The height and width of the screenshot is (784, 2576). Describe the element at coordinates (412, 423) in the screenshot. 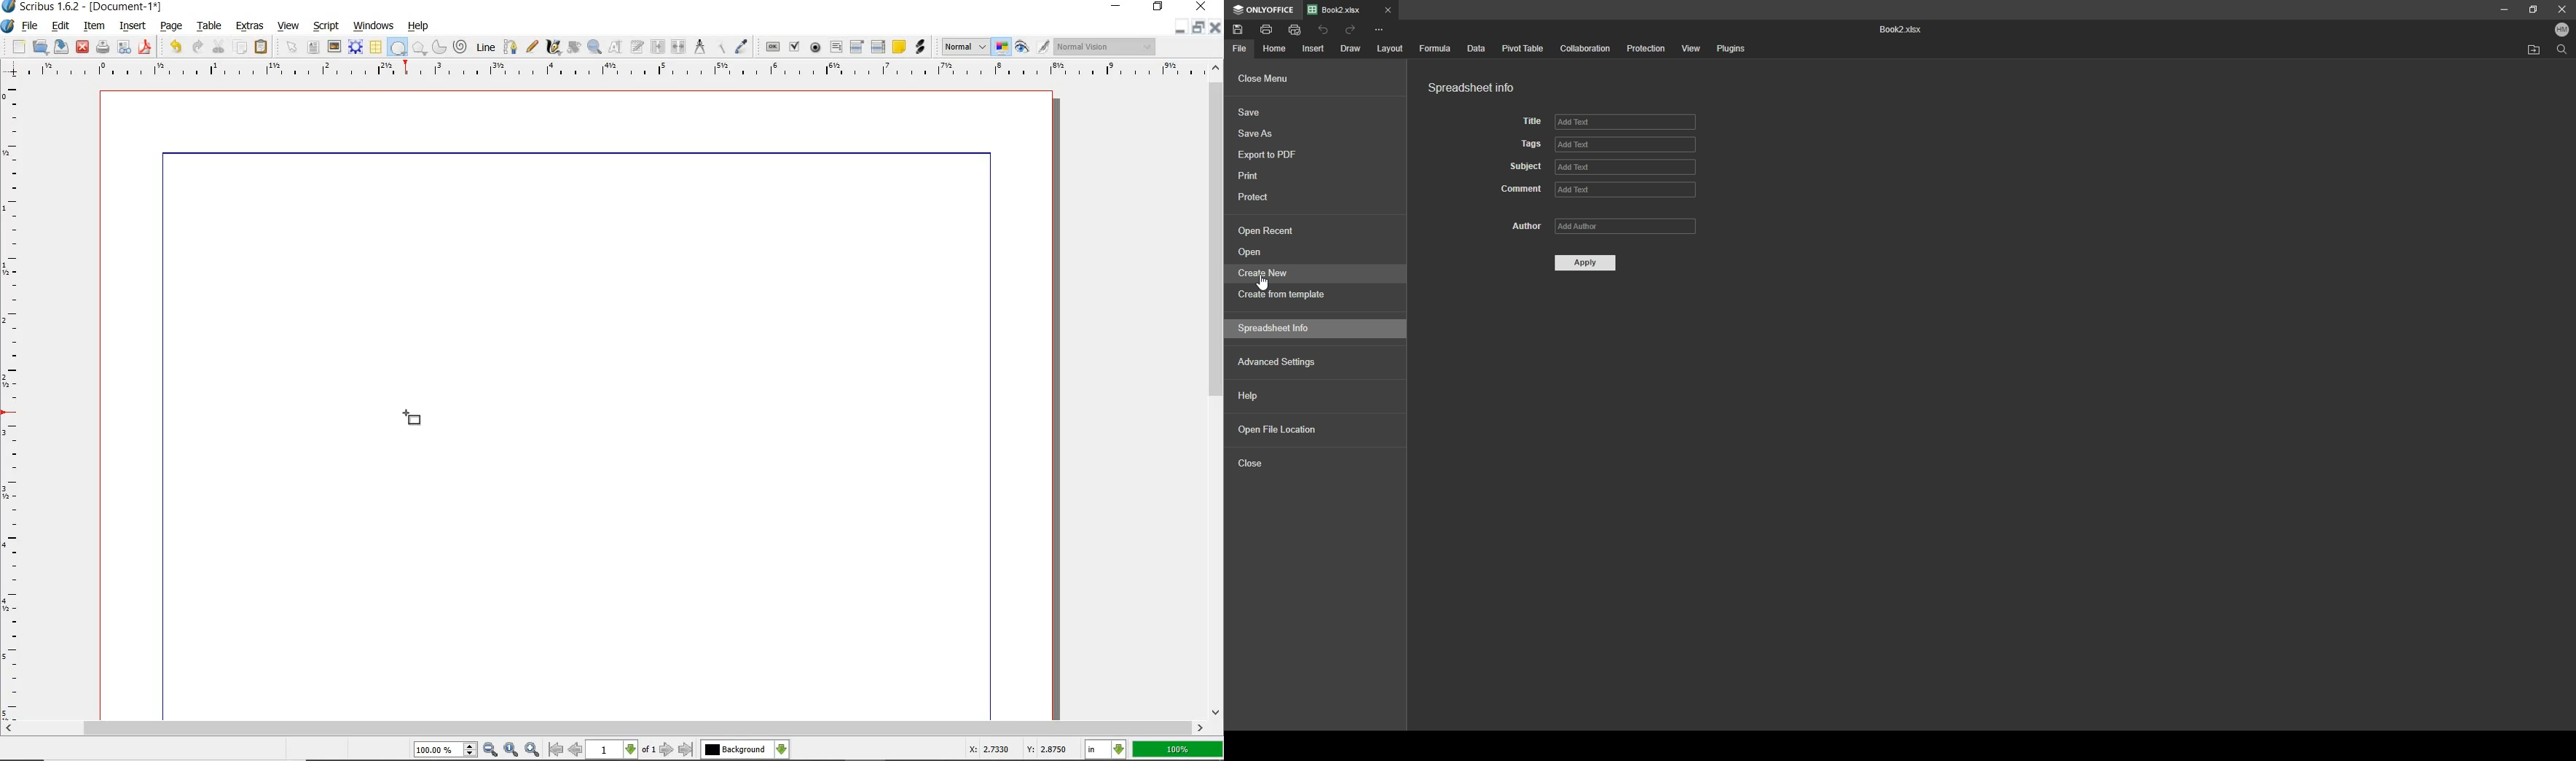

I see `shape tool` at that location.